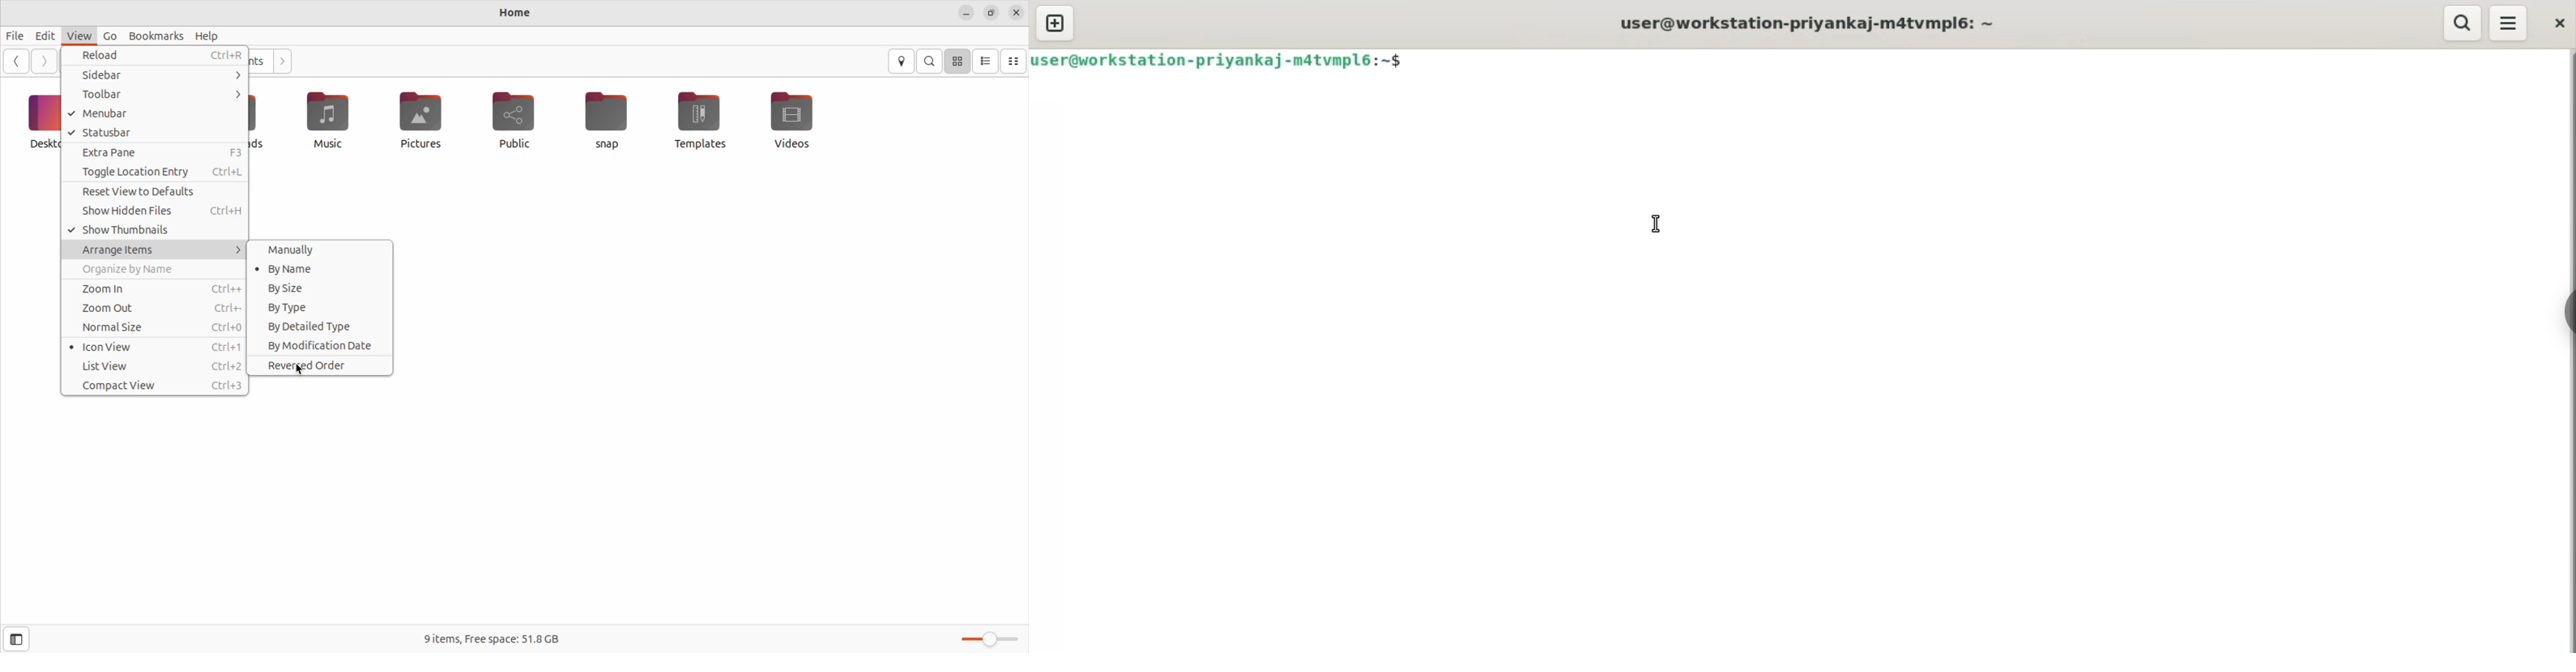 This screenshot has height=672, width=2576. Describe the element at coordinates (77, 36) in the screenshot. I see `view` at that location.